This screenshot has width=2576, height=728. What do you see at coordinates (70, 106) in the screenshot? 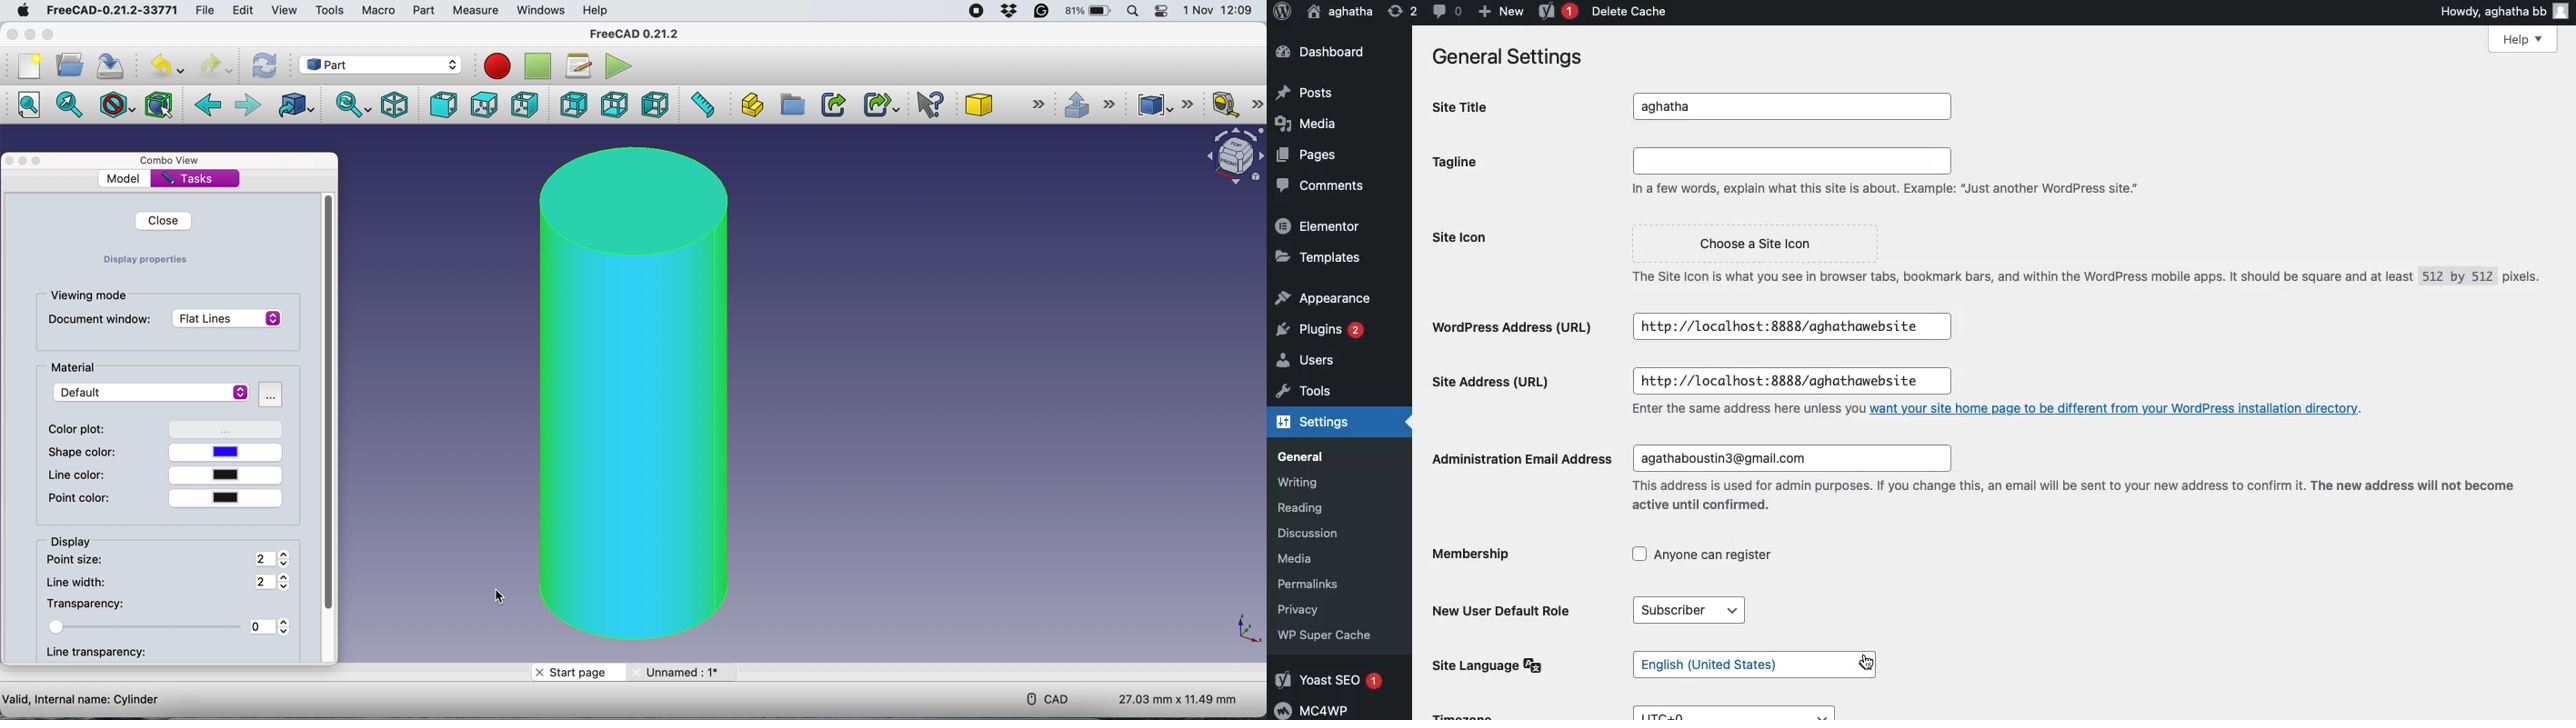
I see `fit selection` at bounding box center [70, 106].